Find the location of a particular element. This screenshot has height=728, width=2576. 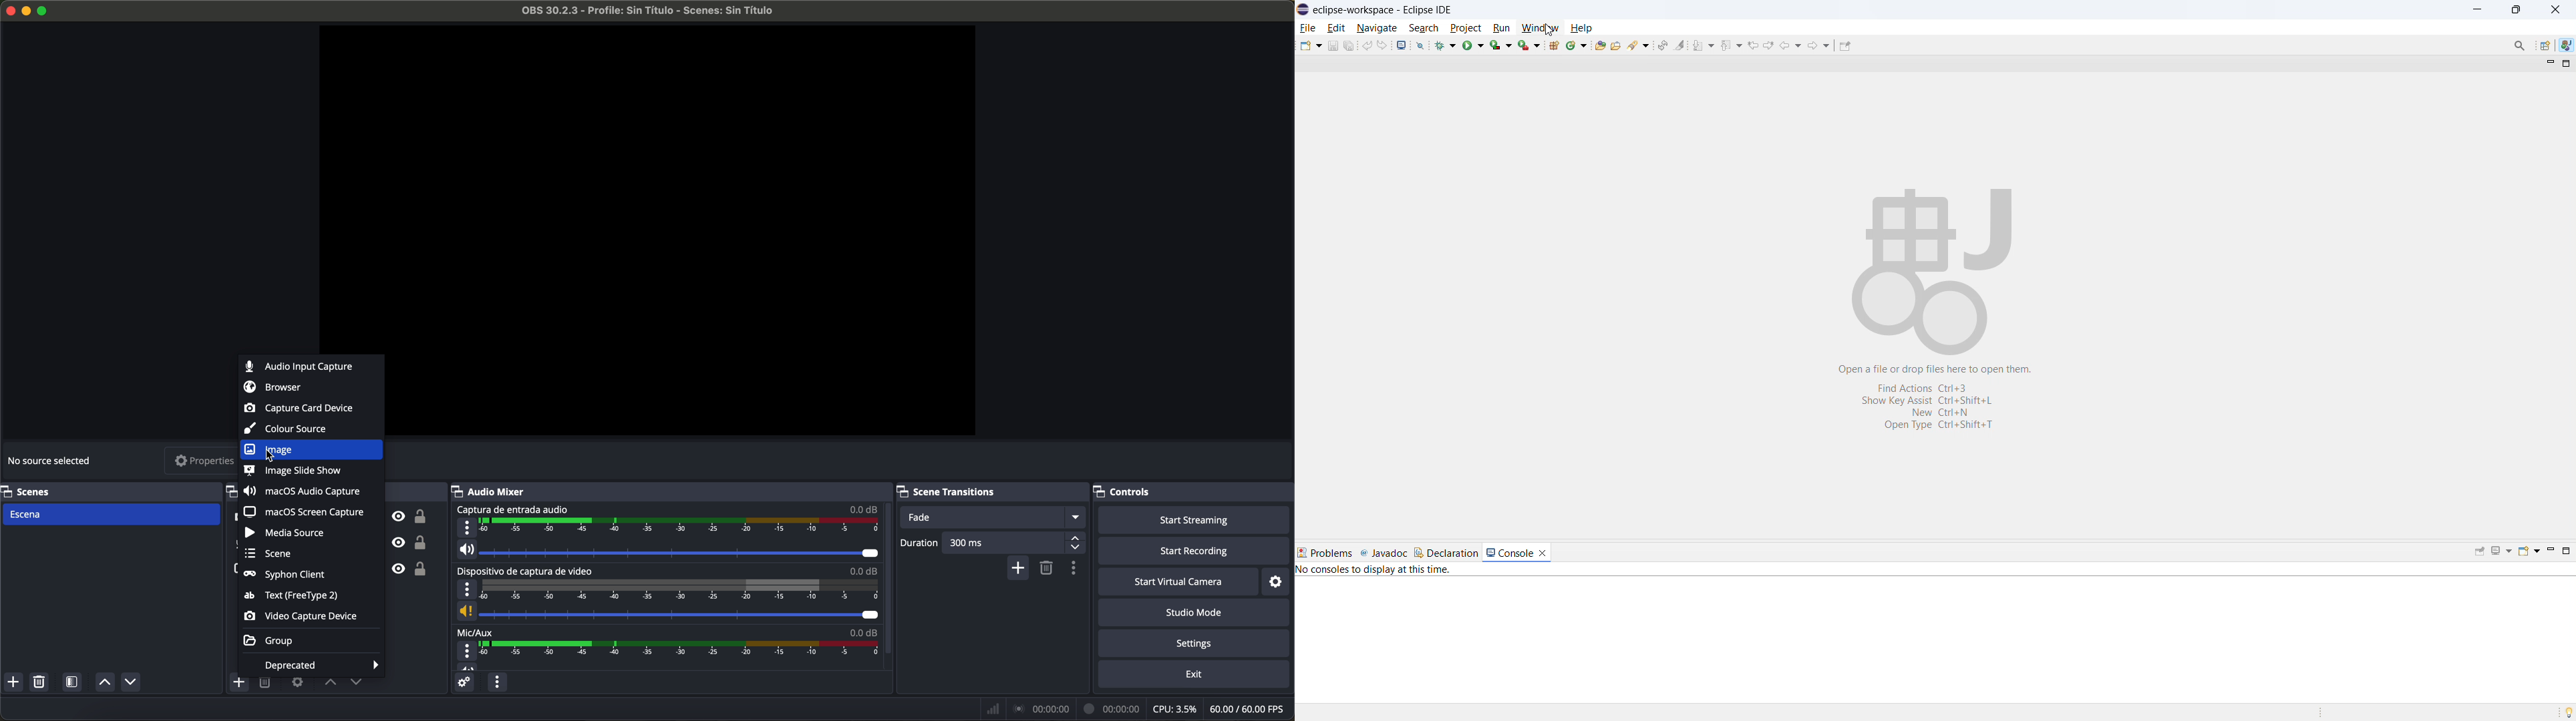

minimize program is located at coordinates (27, 10).